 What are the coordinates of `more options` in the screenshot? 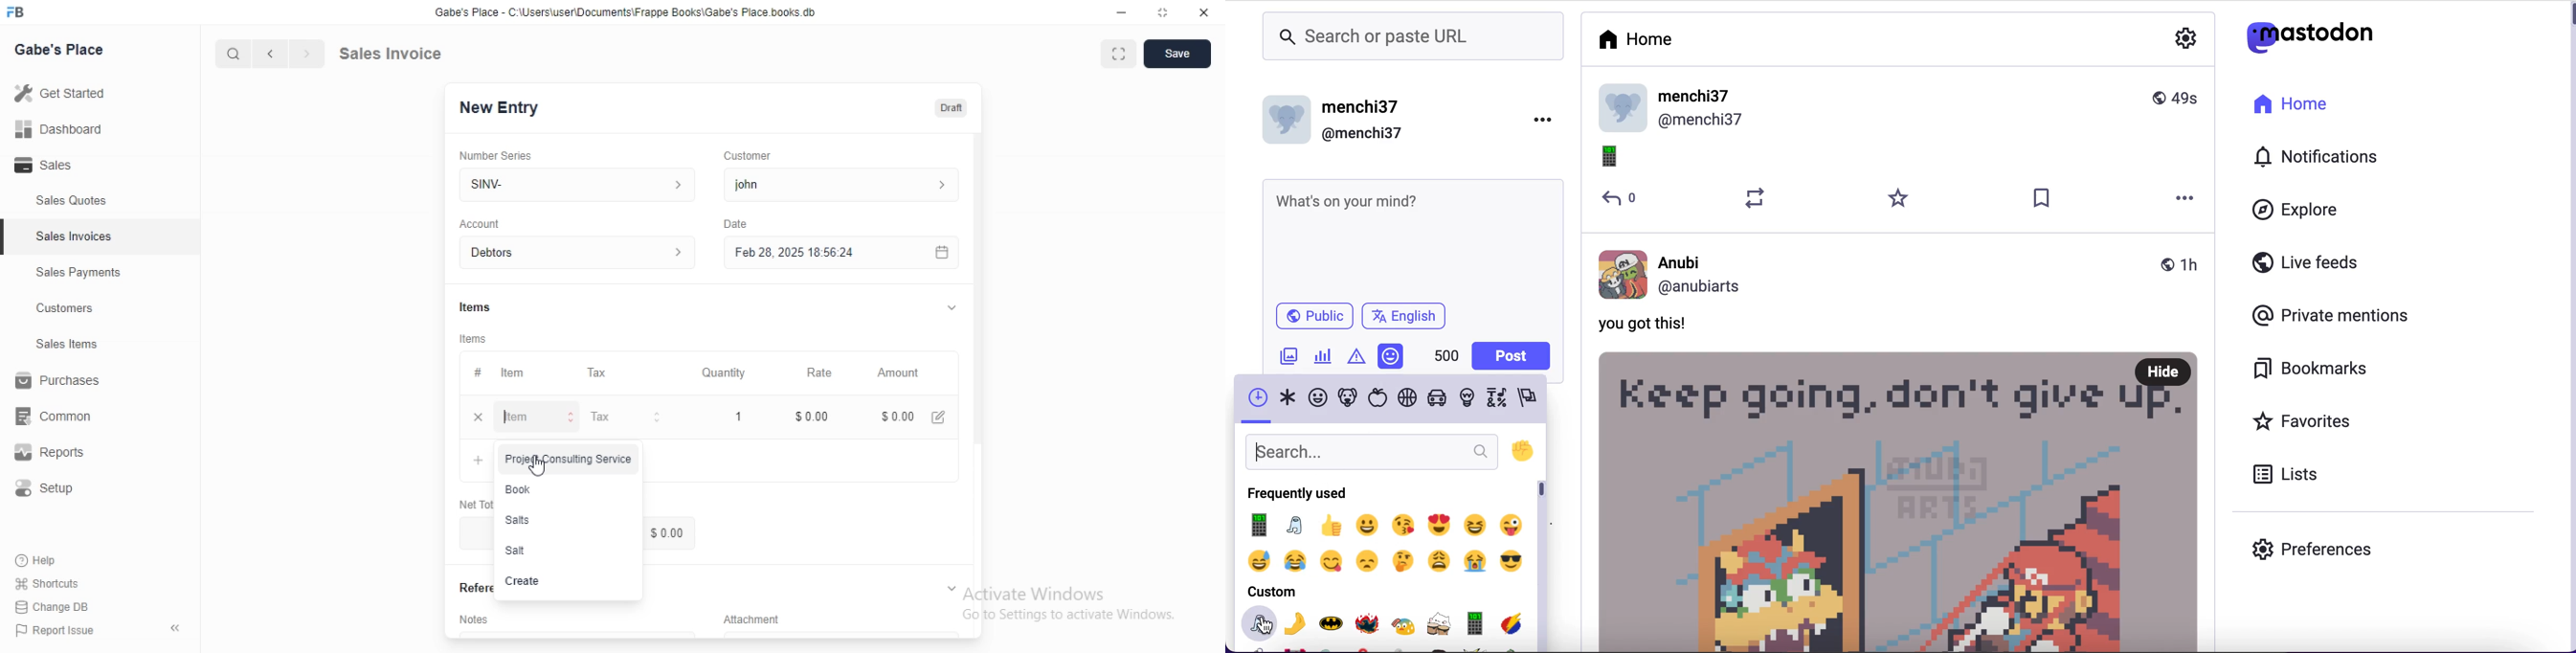 It's located at (2187, 199).